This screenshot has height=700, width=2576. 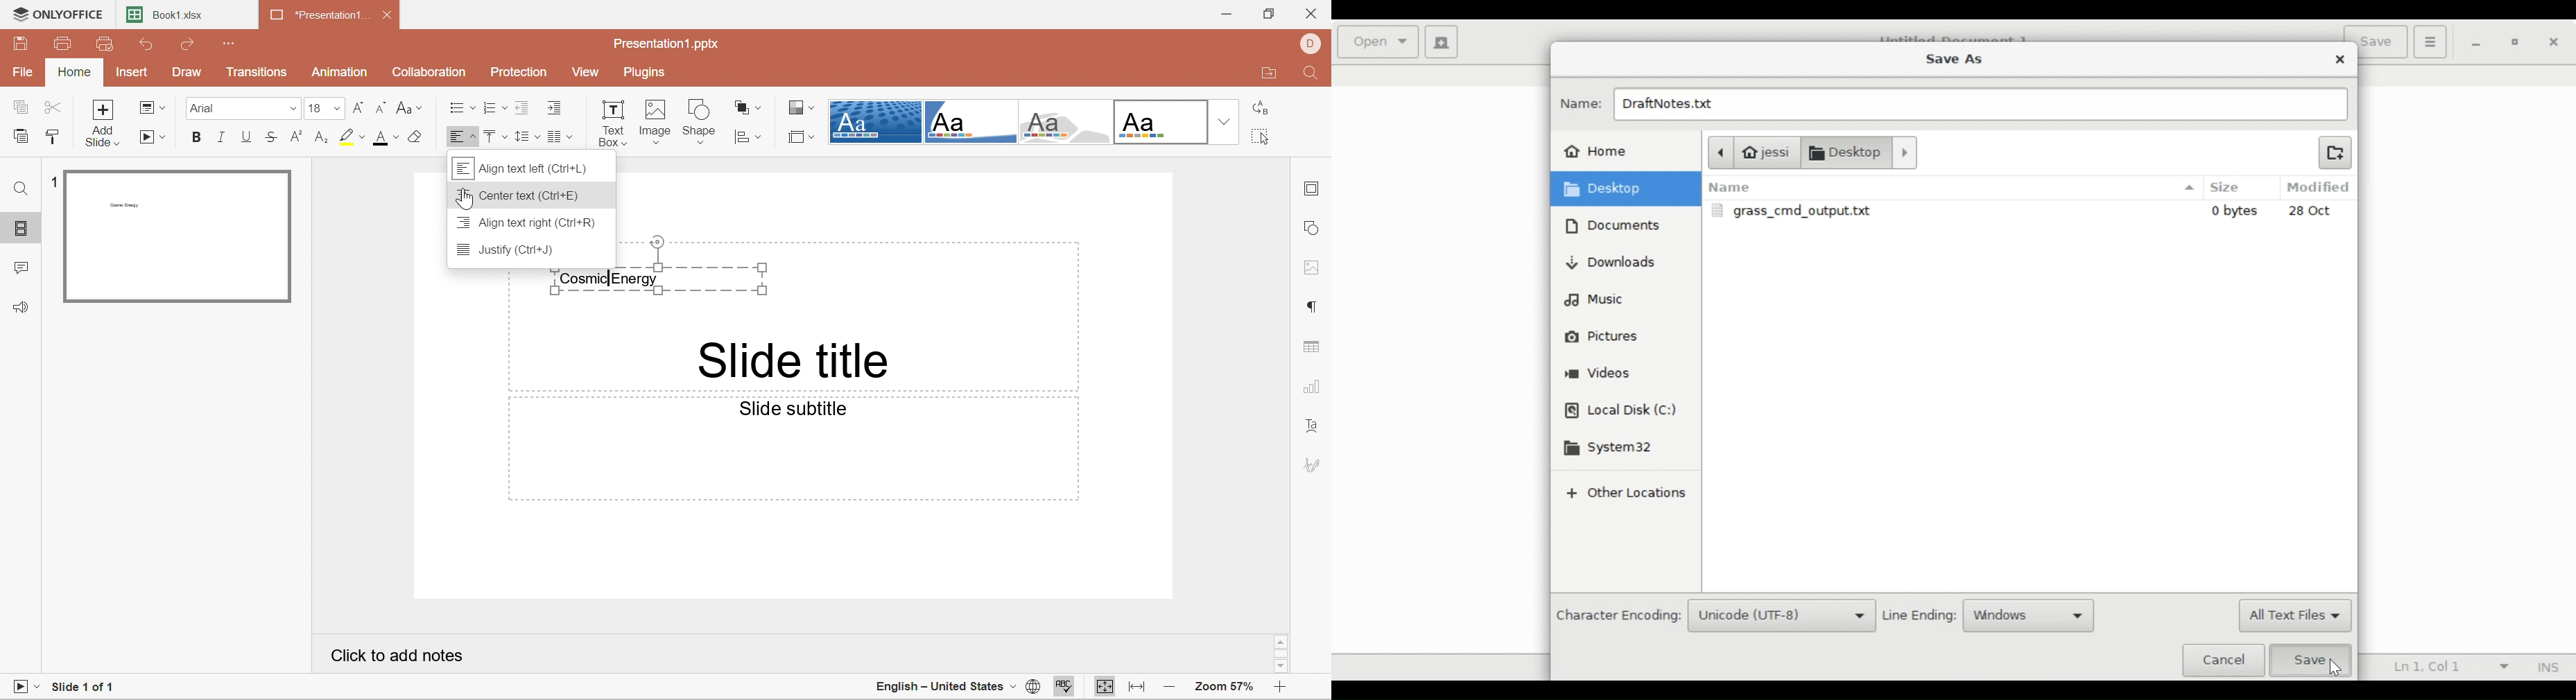 What do you see at coordinates (187, 73) in the screenshot?
I see `Draw` at bounding box center [187, 73].